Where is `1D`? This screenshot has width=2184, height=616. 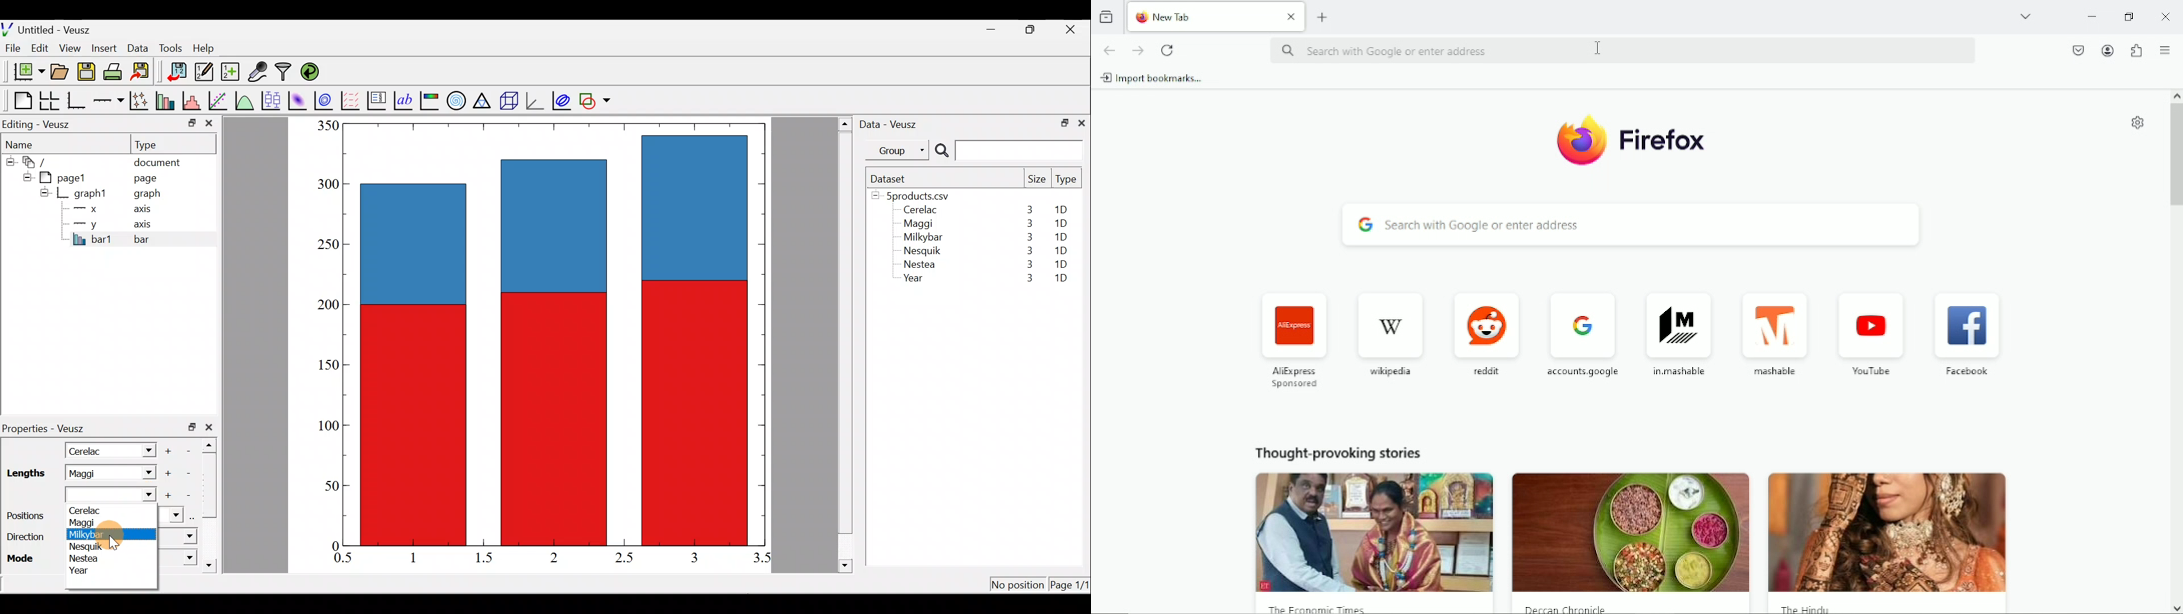
1D is located at coordinates (1061, 279).